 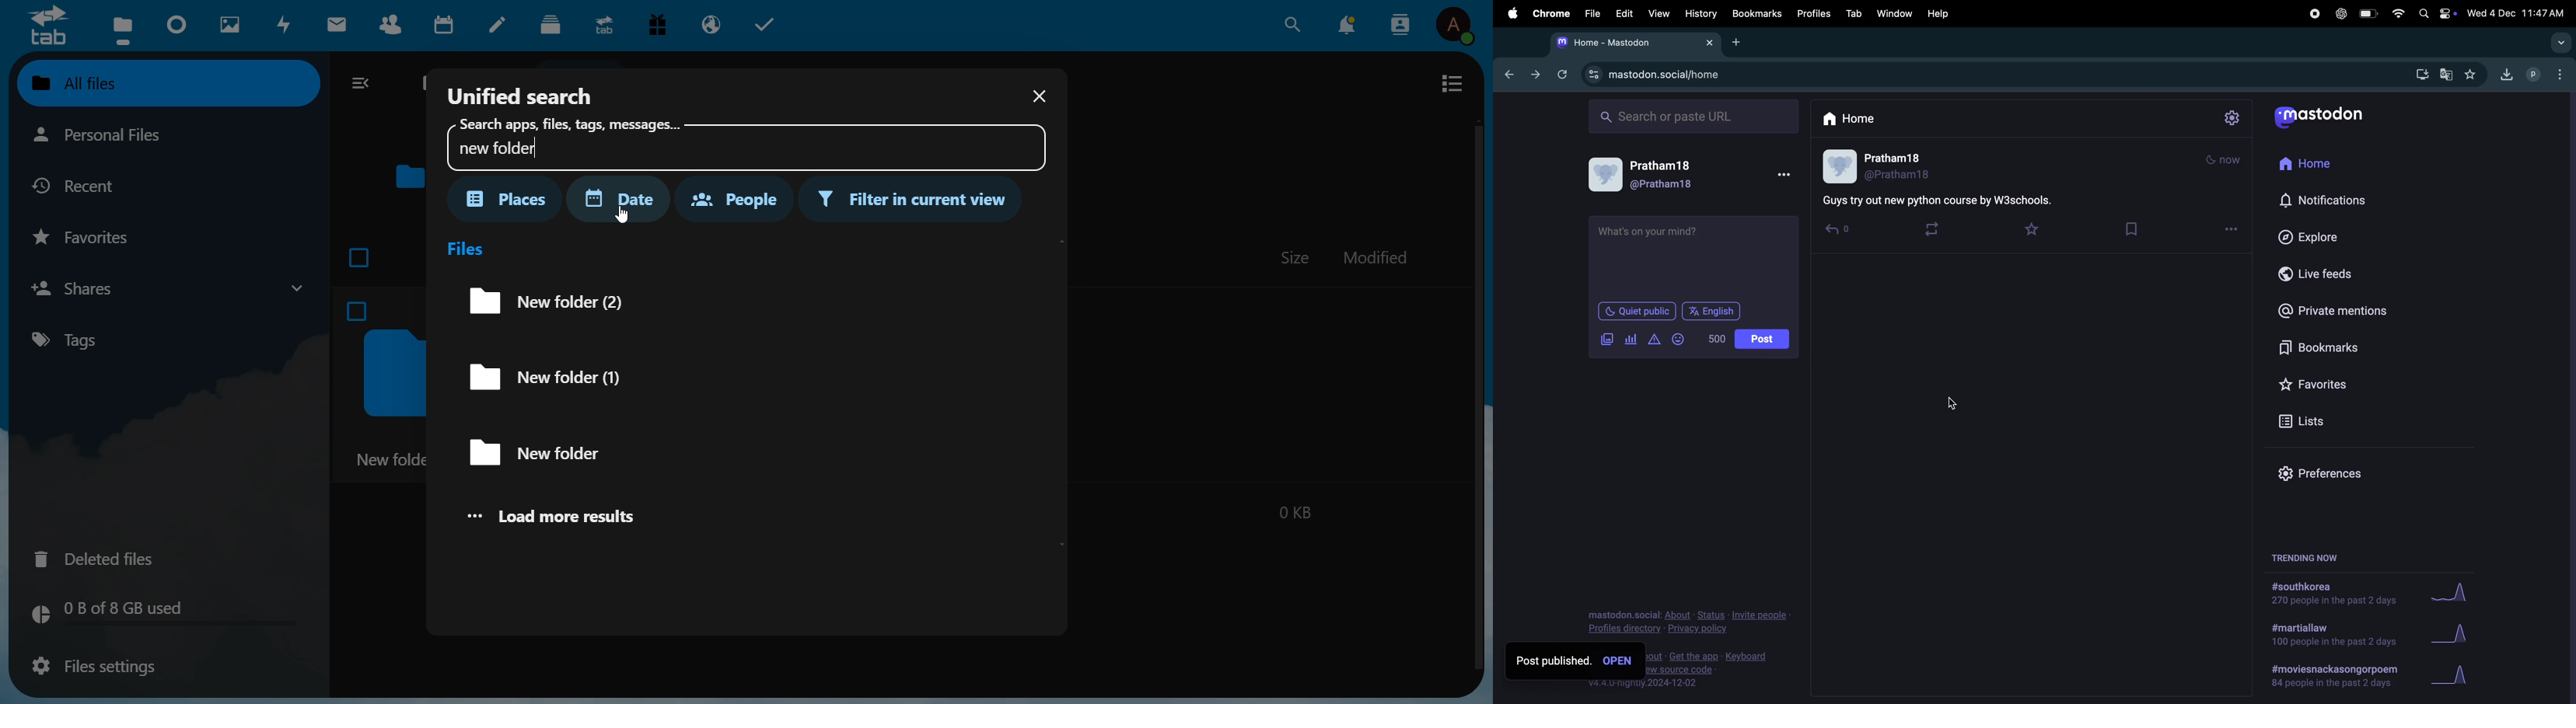 What do you see at coordinates (566, 378) in the screenshot?
I see `new folder 1` at bounding box center [566, 378].